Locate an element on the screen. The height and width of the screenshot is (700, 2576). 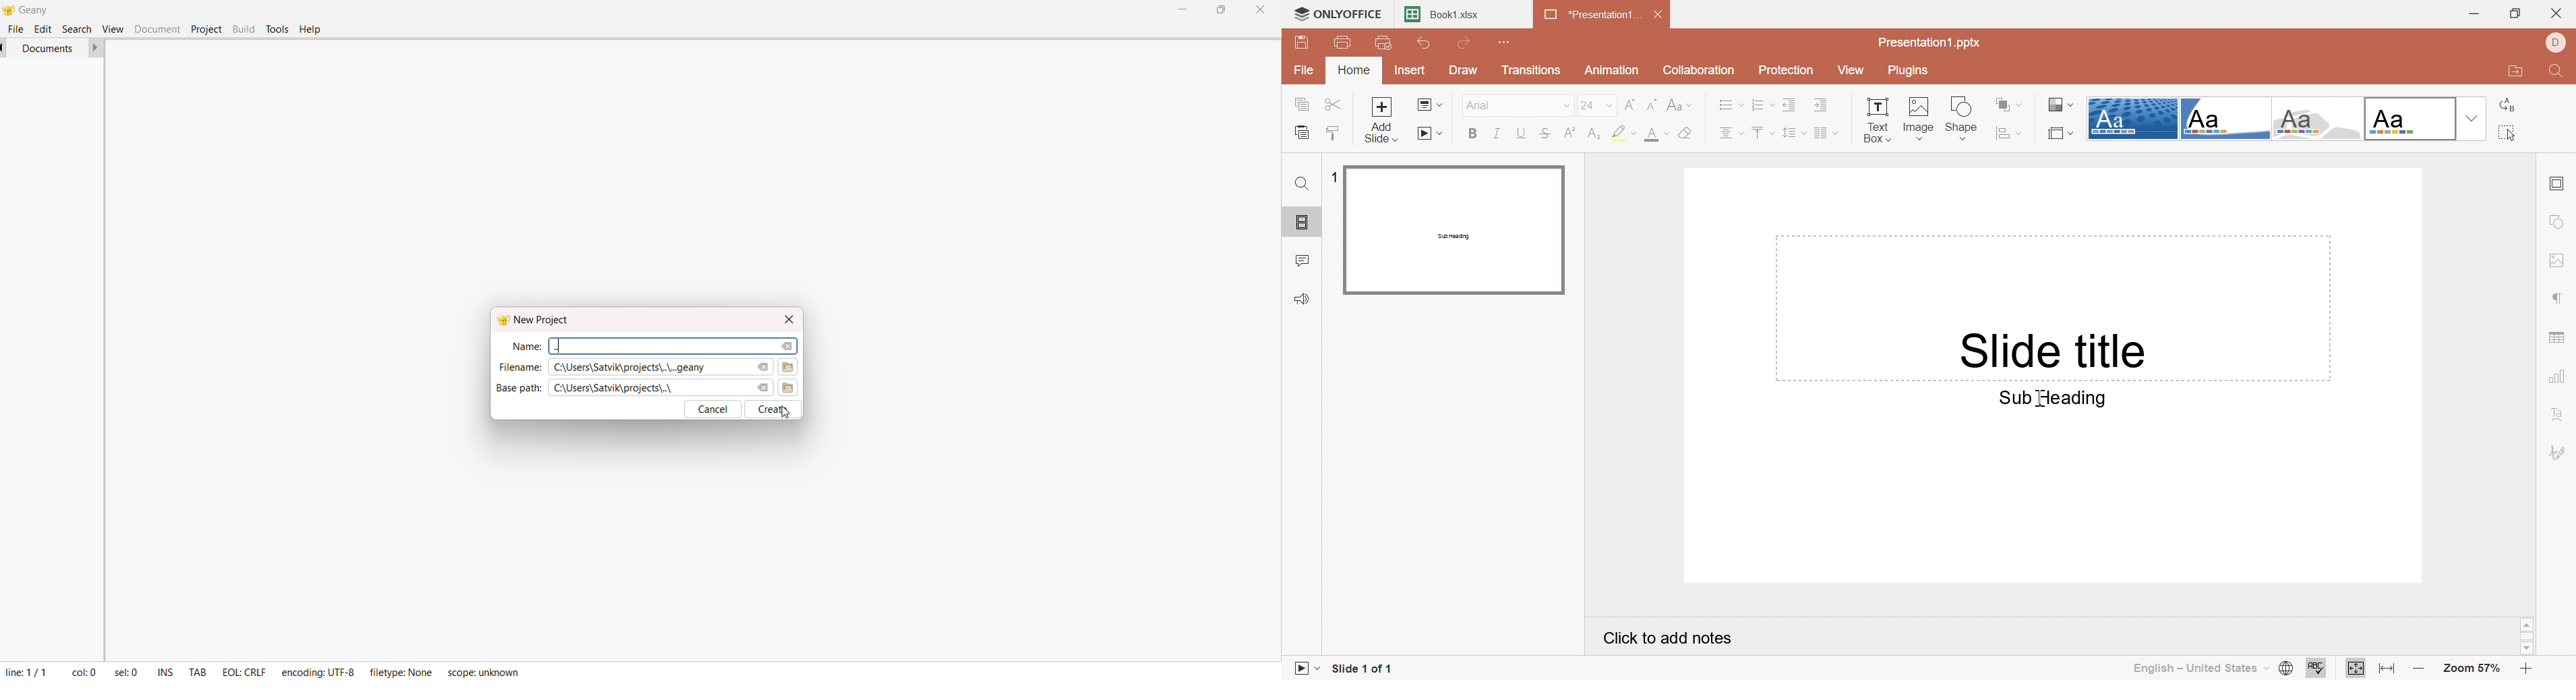
Change slide layout is located at coordinates (1428, 106).